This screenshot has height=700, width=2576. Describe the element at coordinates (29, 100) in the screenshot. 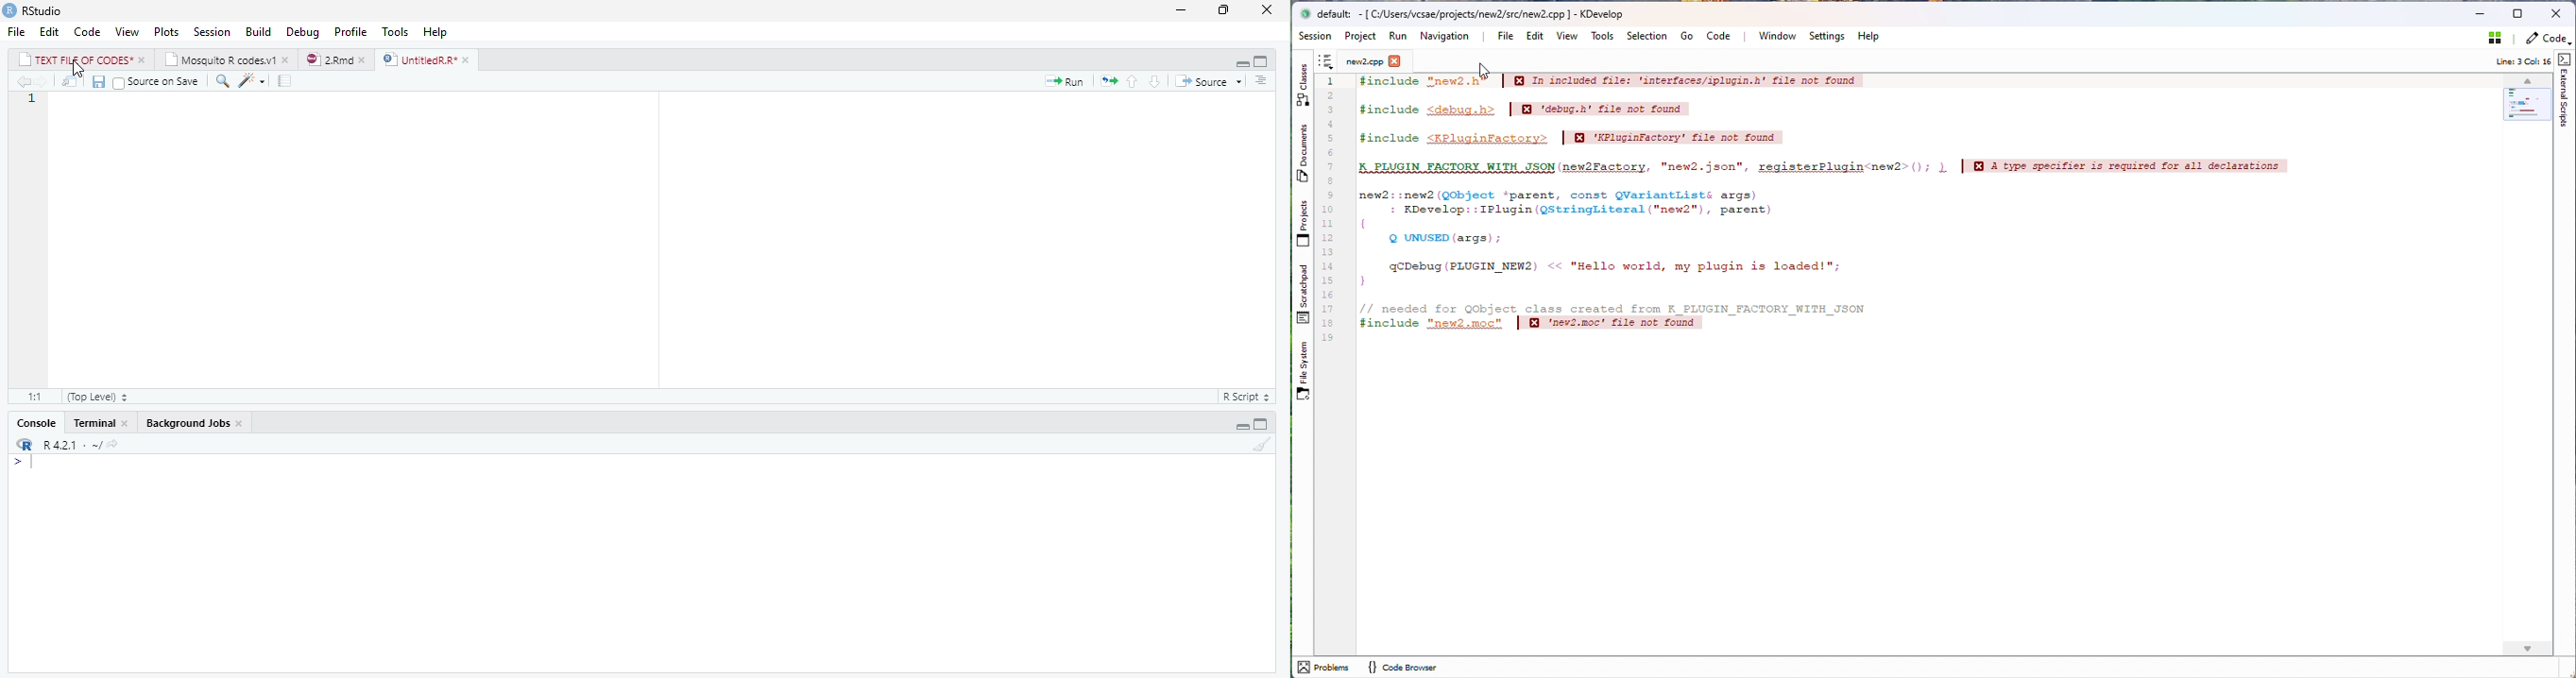

I see `1` at that location.